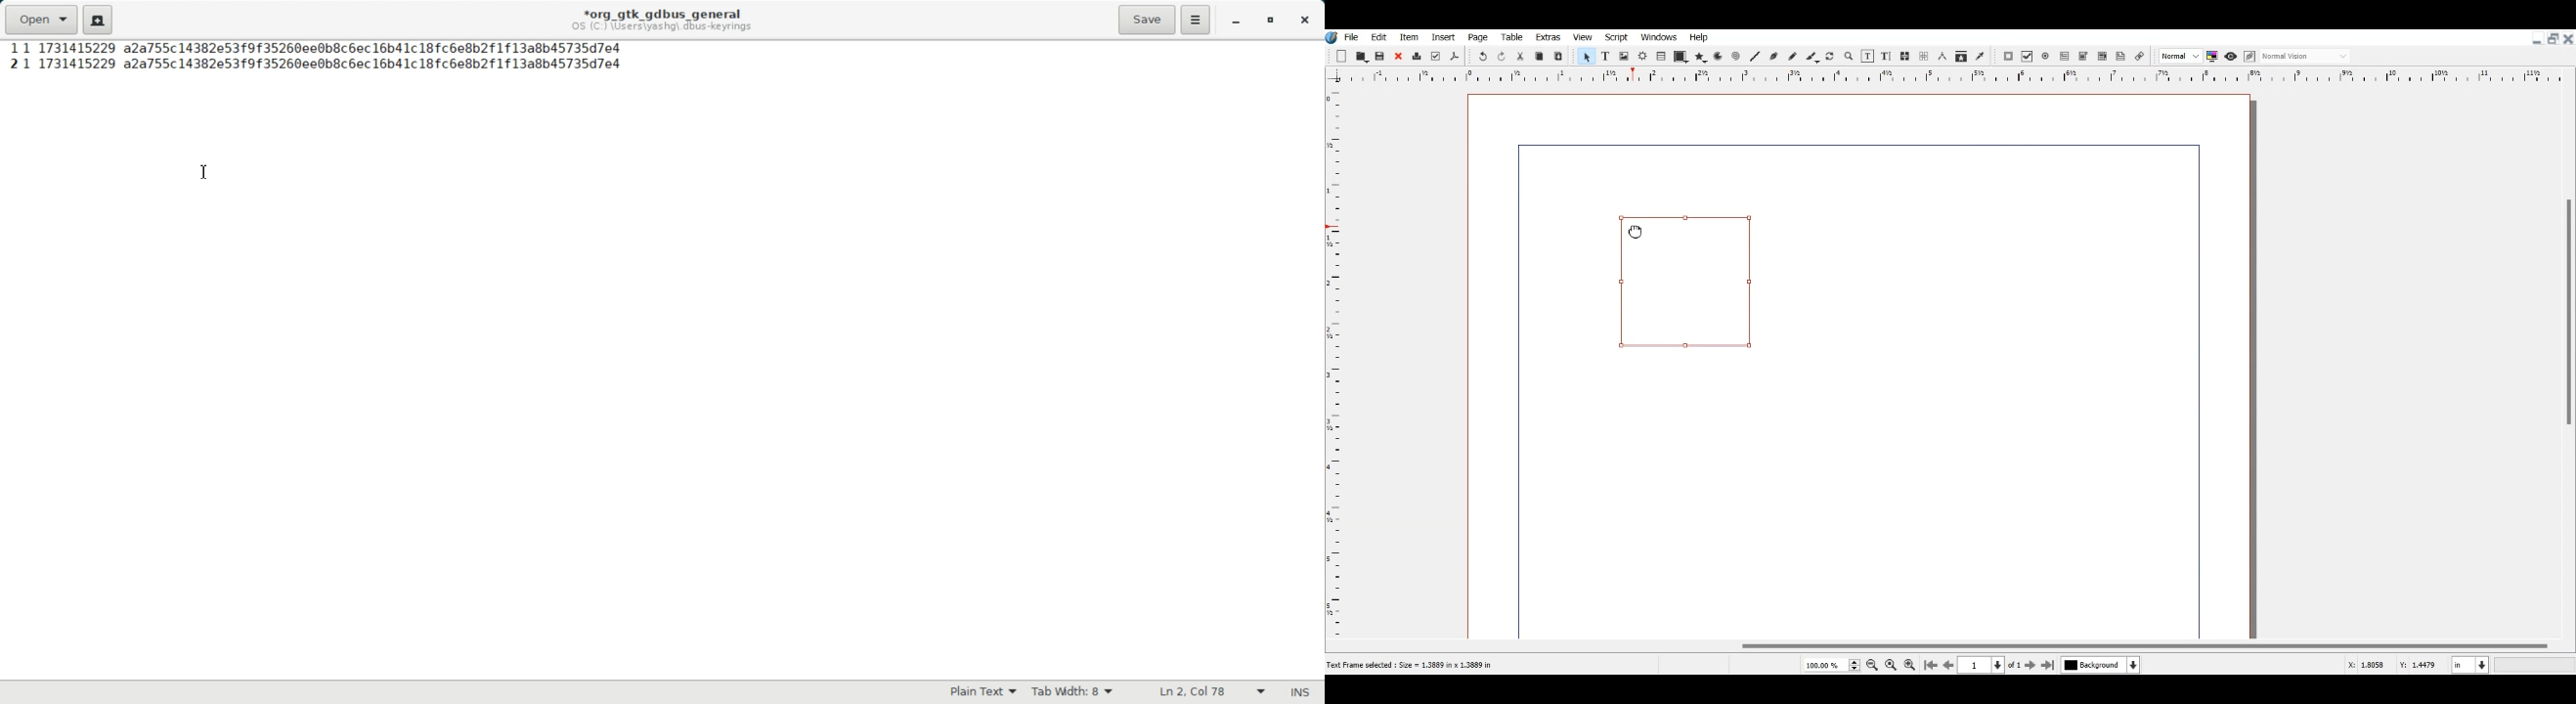 This screenshot has width=2576, height=728. Describe the element at coordinates (2008, 57) in the screenshot. I see `PDF Push Button` at that location.